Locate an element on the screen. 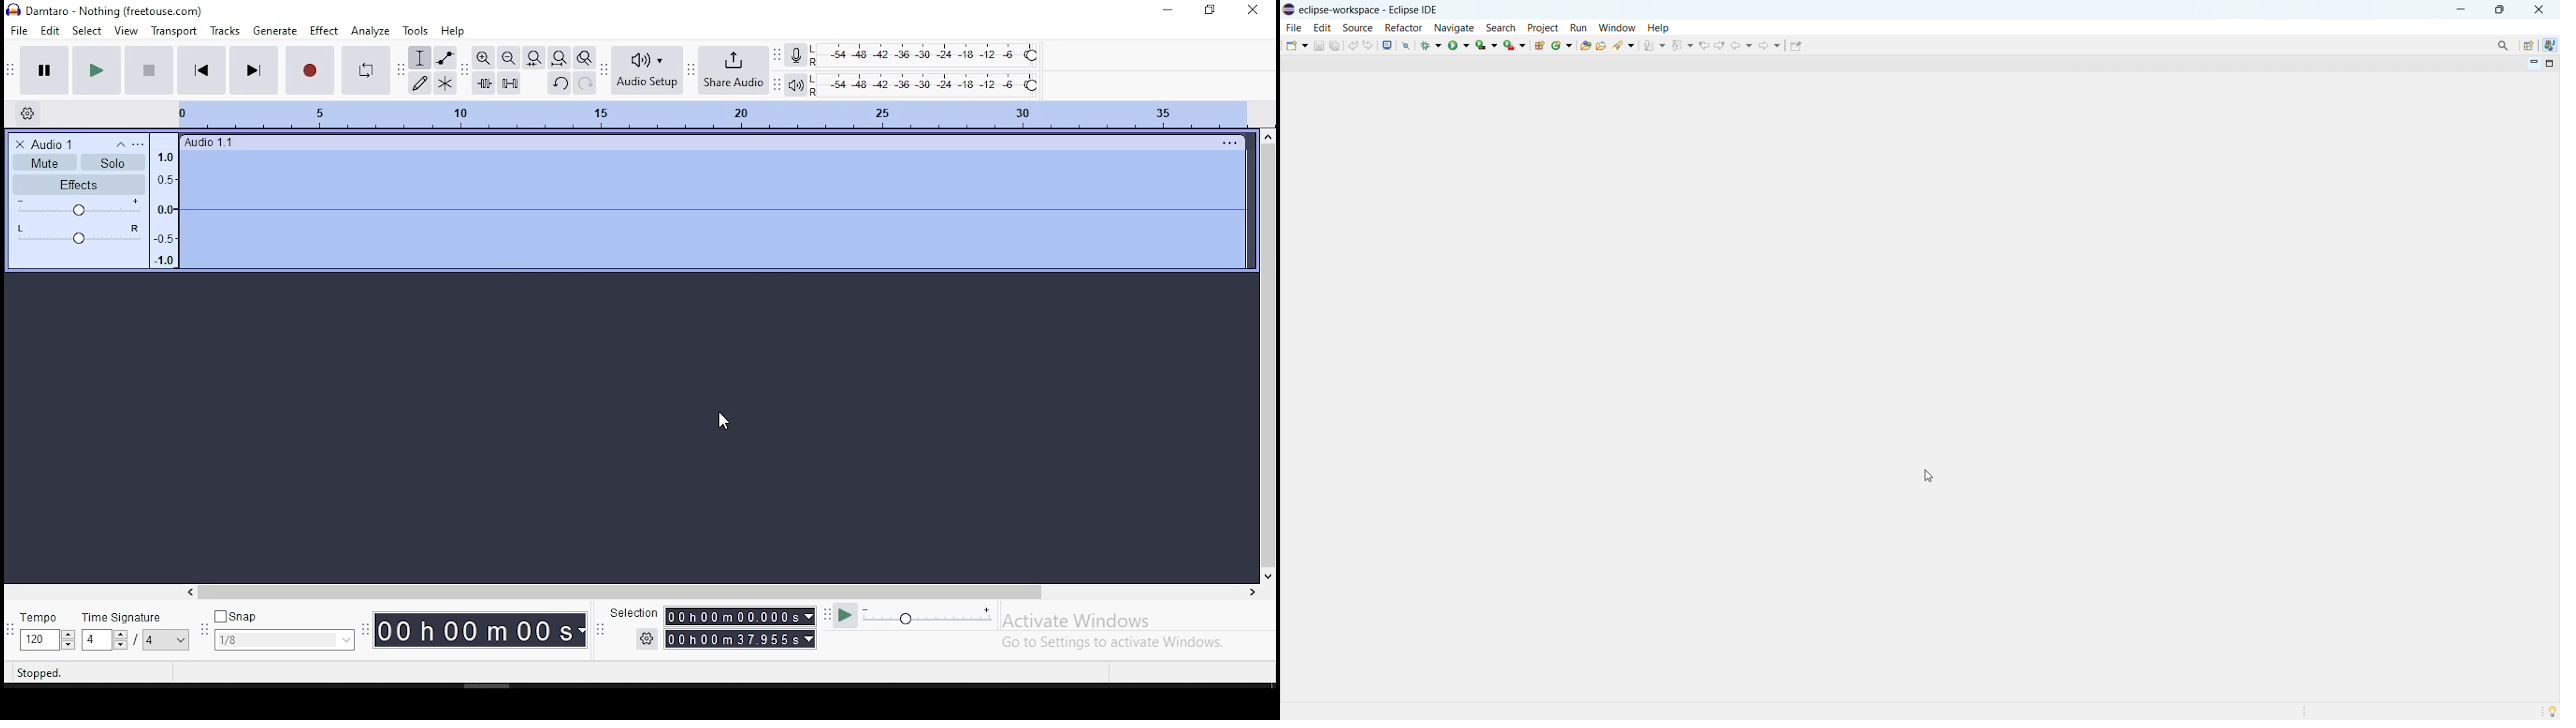 The image size is (2576, 728). redo is located at coordinates (1369, 44).